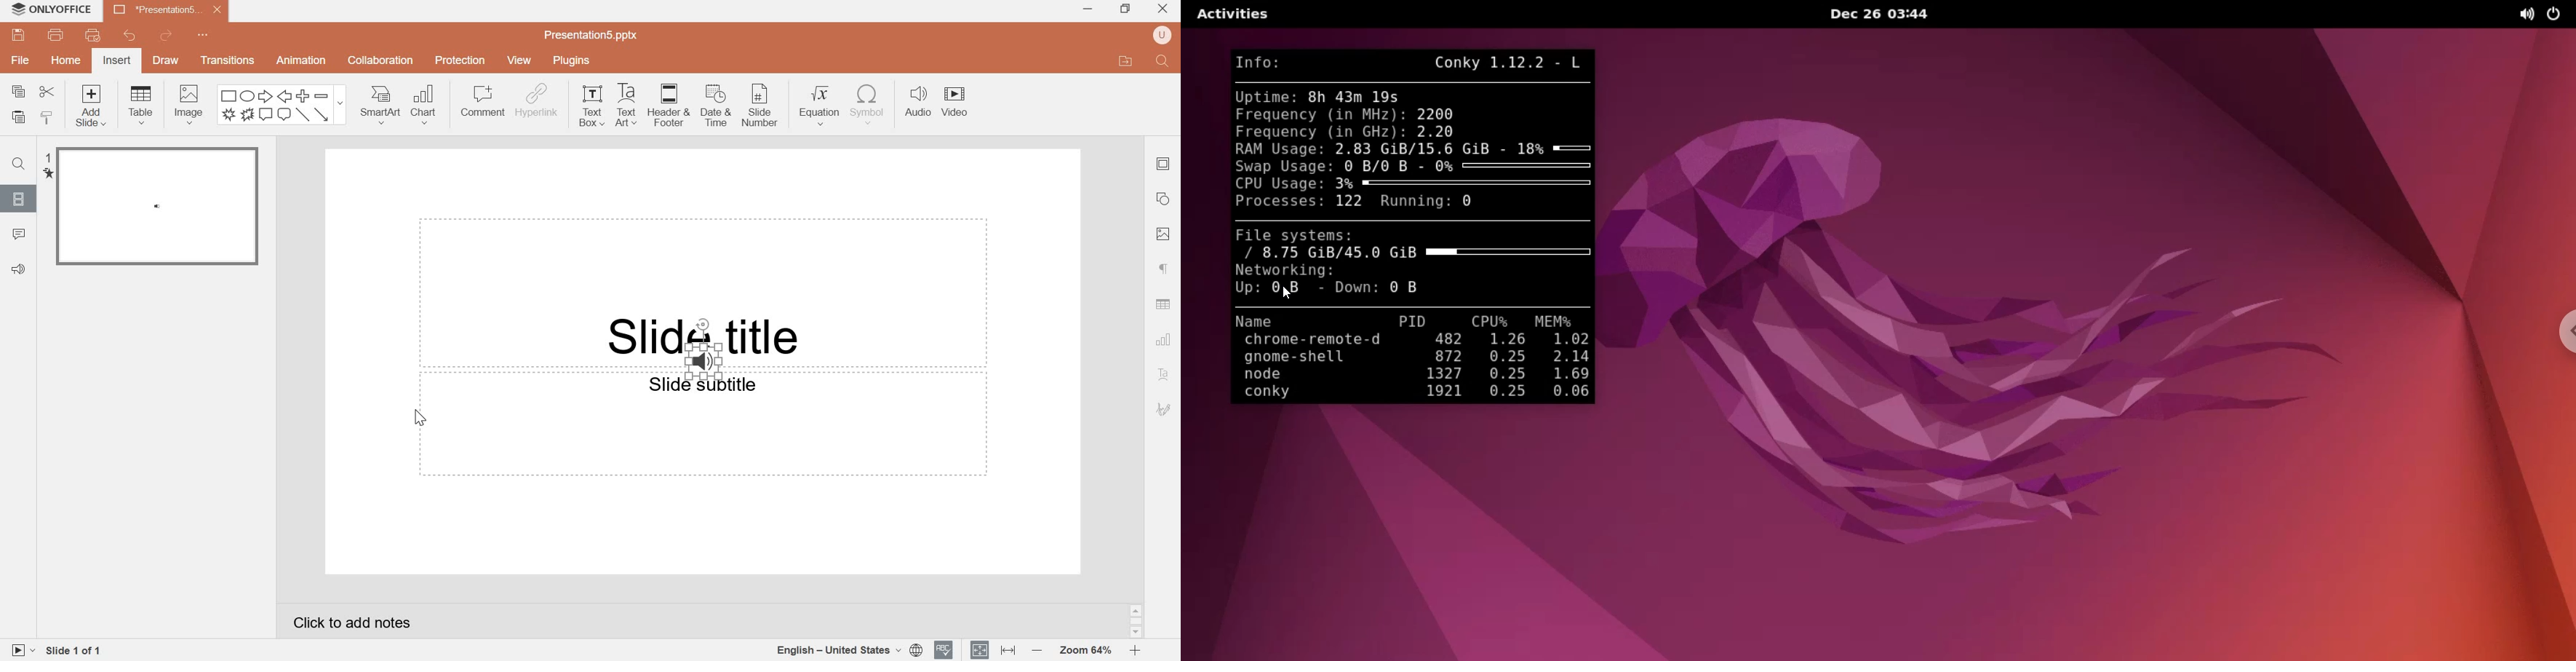 The height and width of the screenshot is (672, 2576). What do you see at coordinates (1163, 7) in the screenshot?
I see `close` at bounding box center [1163, 7].